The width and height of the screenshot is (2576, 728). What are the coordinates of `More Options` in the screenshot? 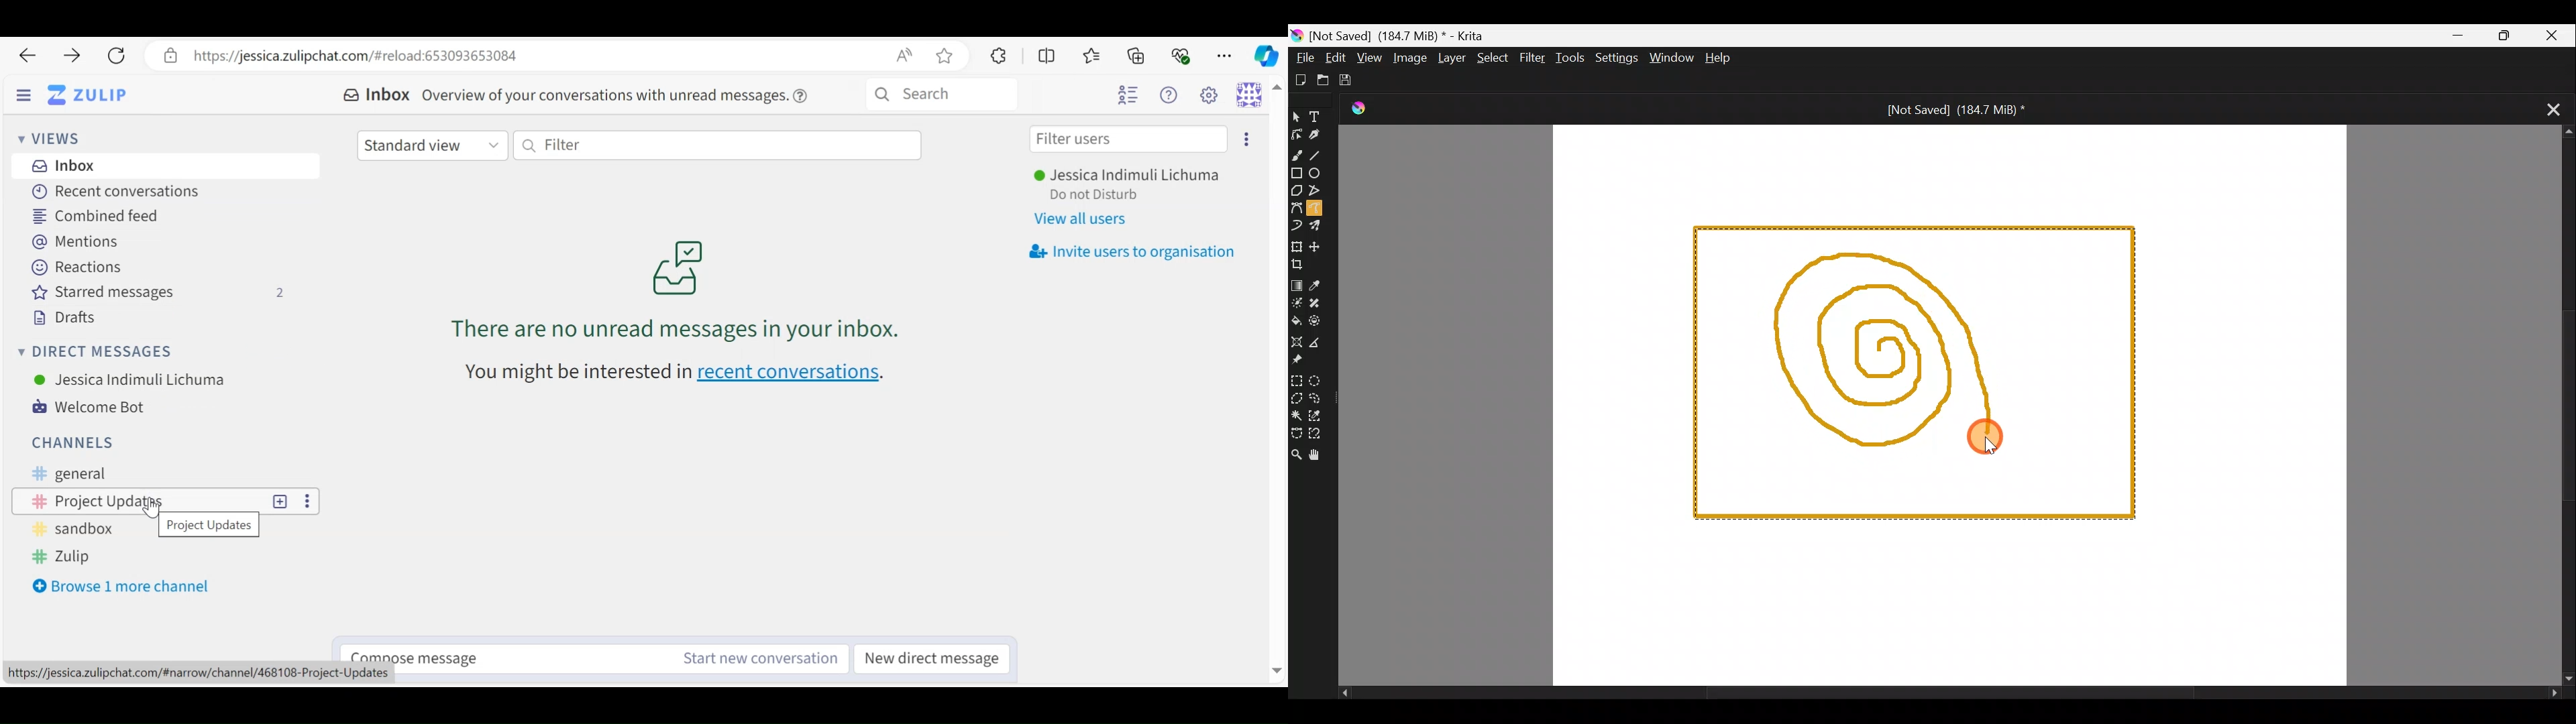 It's located at (308, 501).